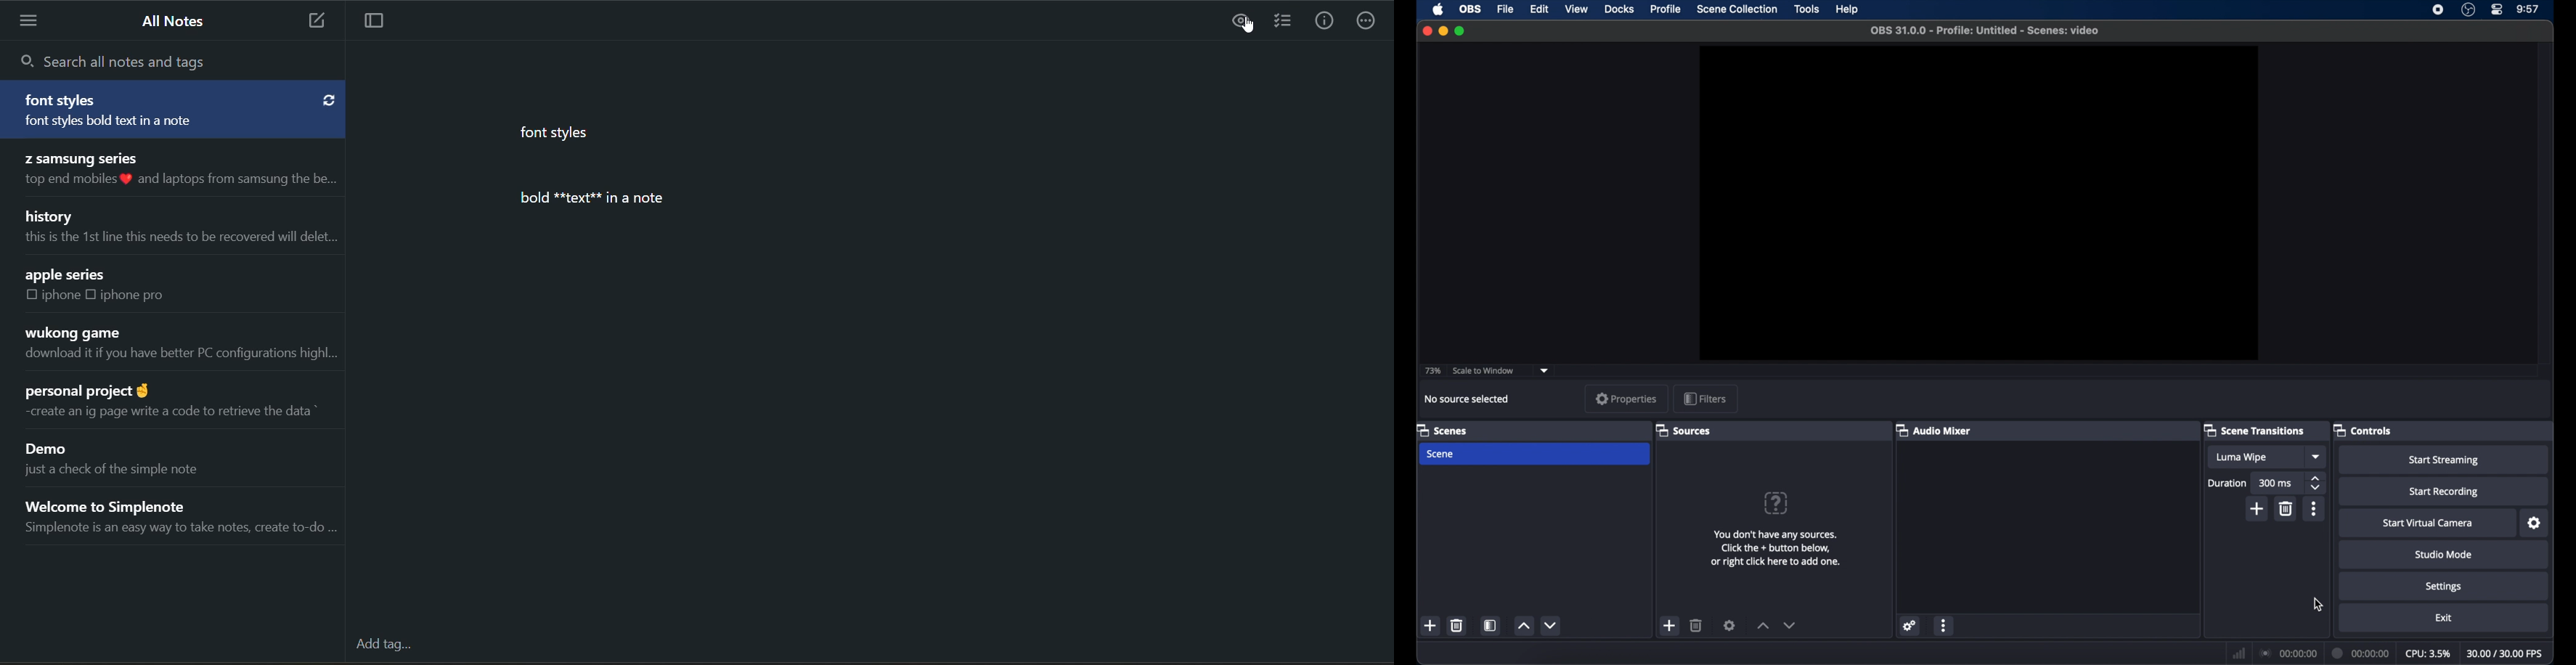 The image size is (2576, 672). I want to click on add, so click(1670, 626).